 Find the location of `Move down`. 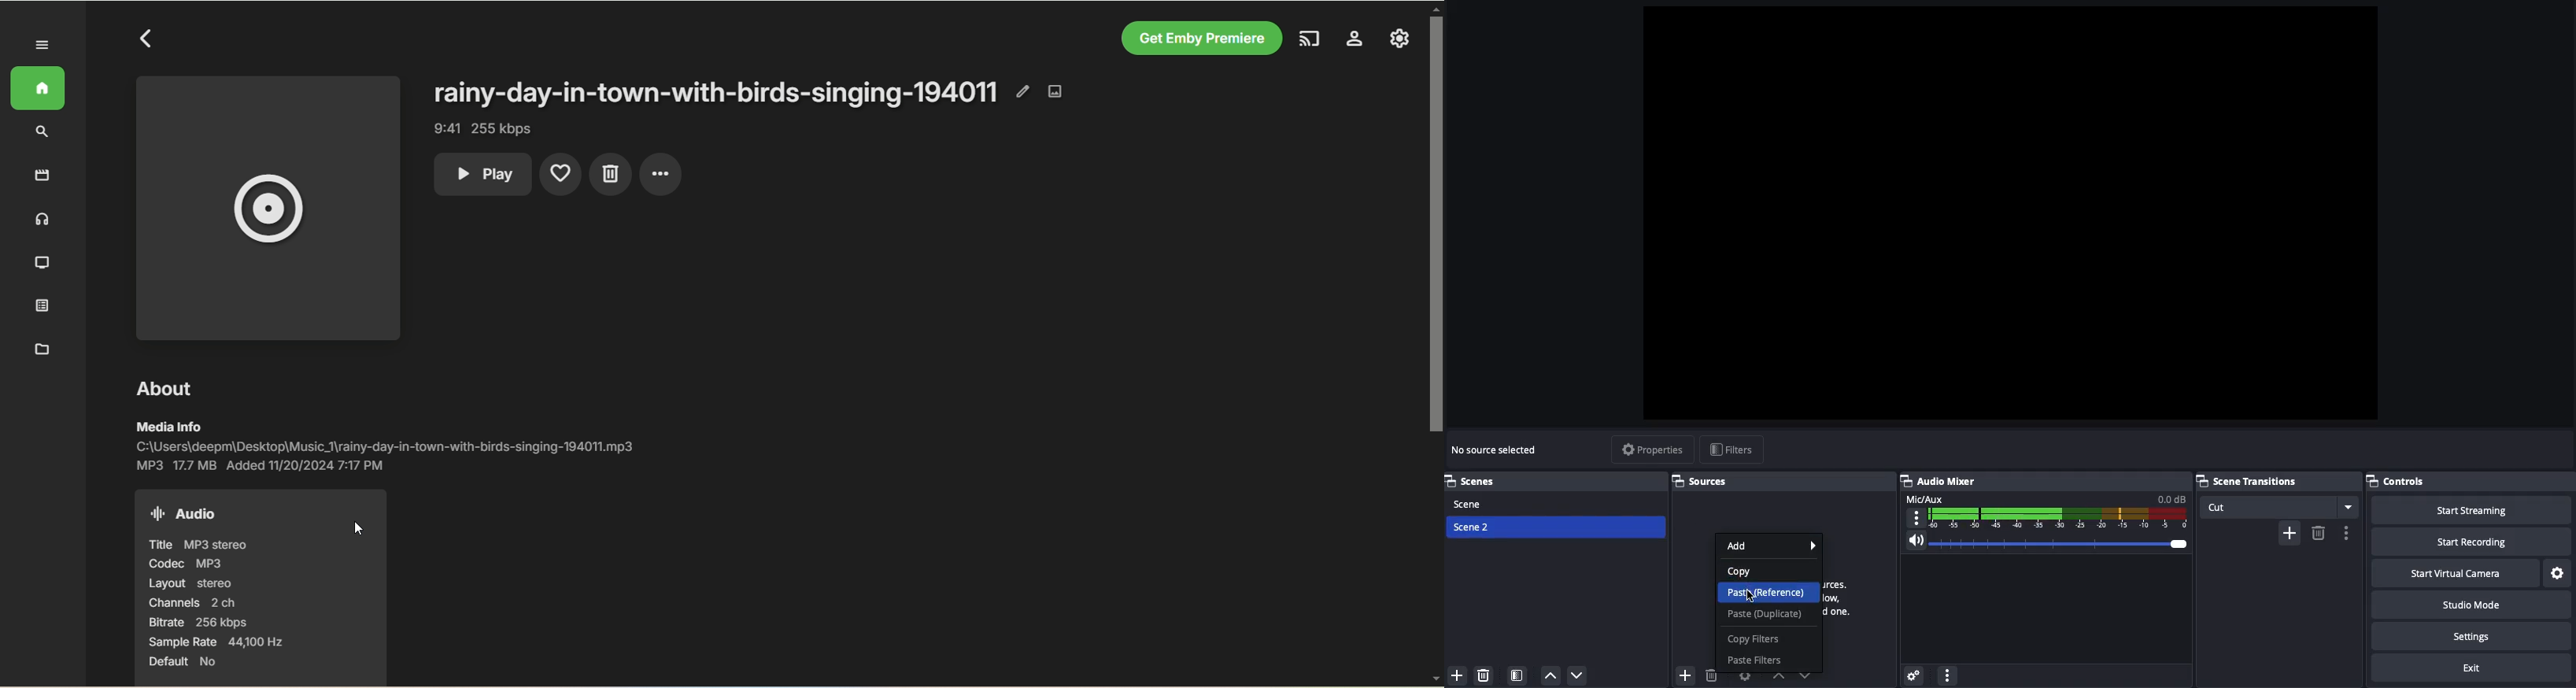

Move down is located at coordinates (1578, 676).